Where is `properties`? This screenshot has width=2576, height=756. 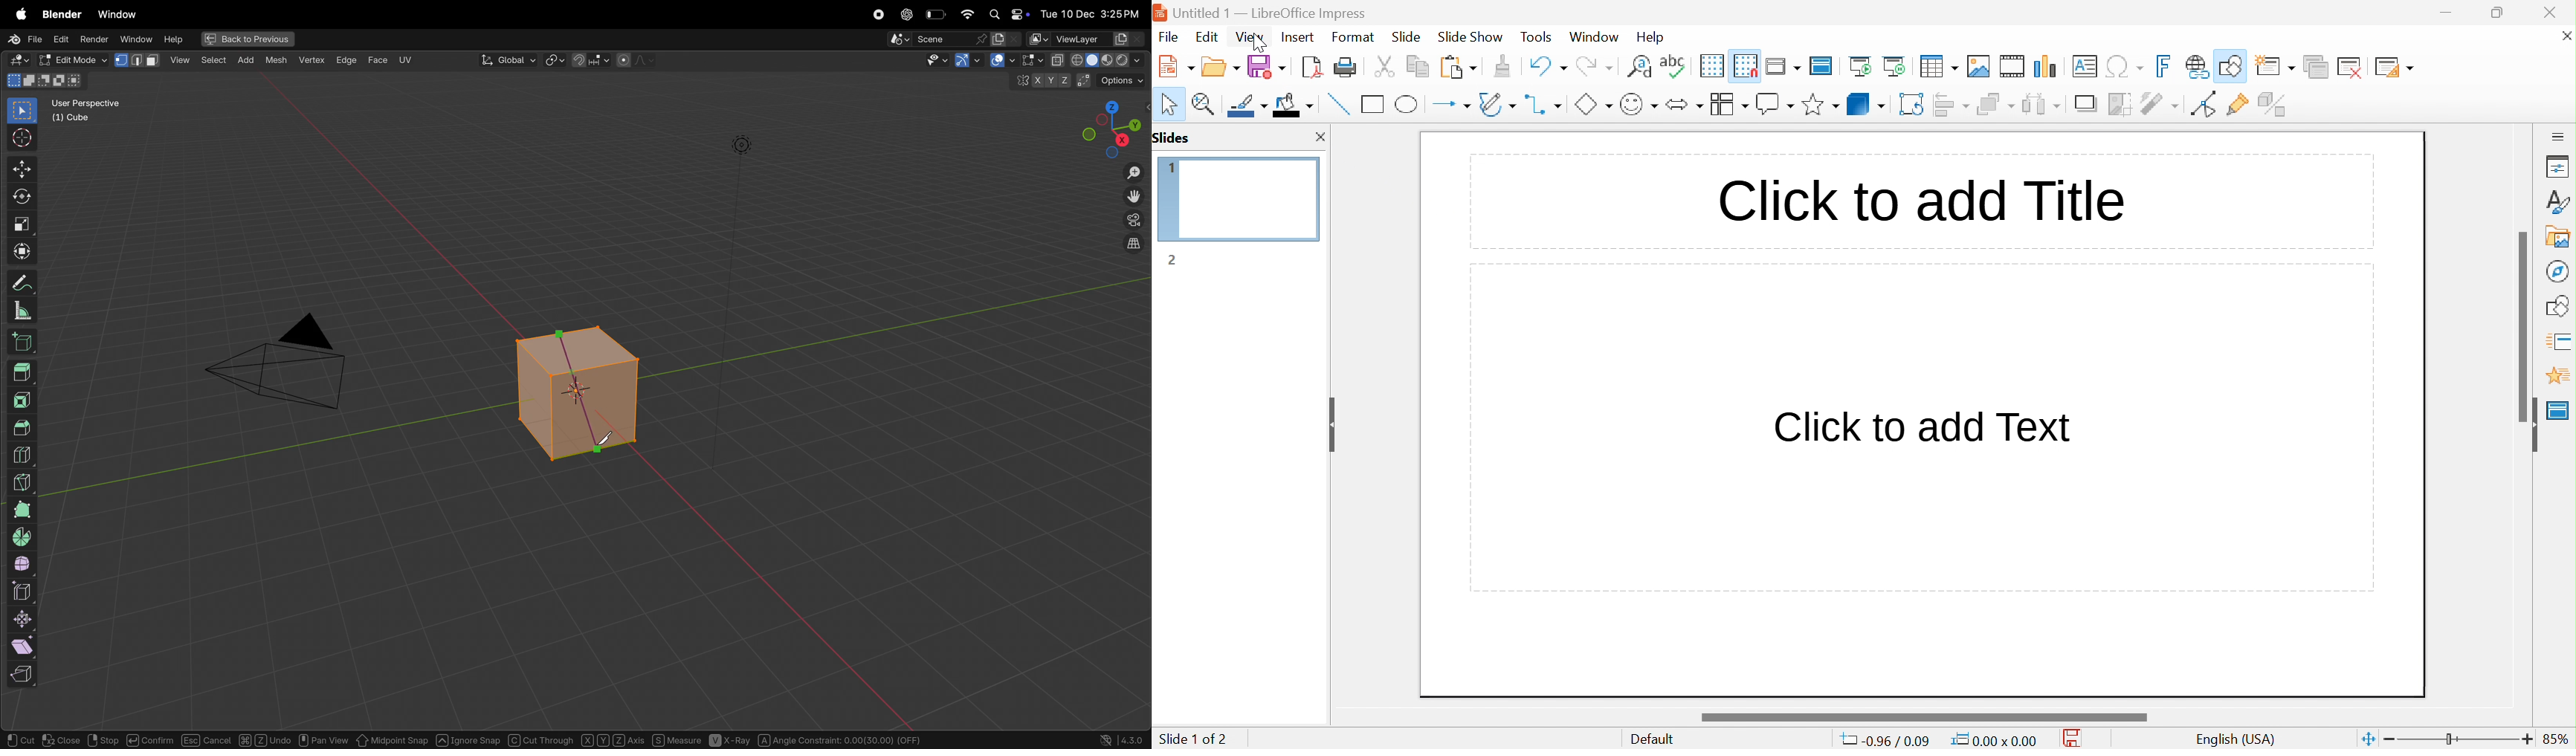
properties is located at coordinates (2558, 168).